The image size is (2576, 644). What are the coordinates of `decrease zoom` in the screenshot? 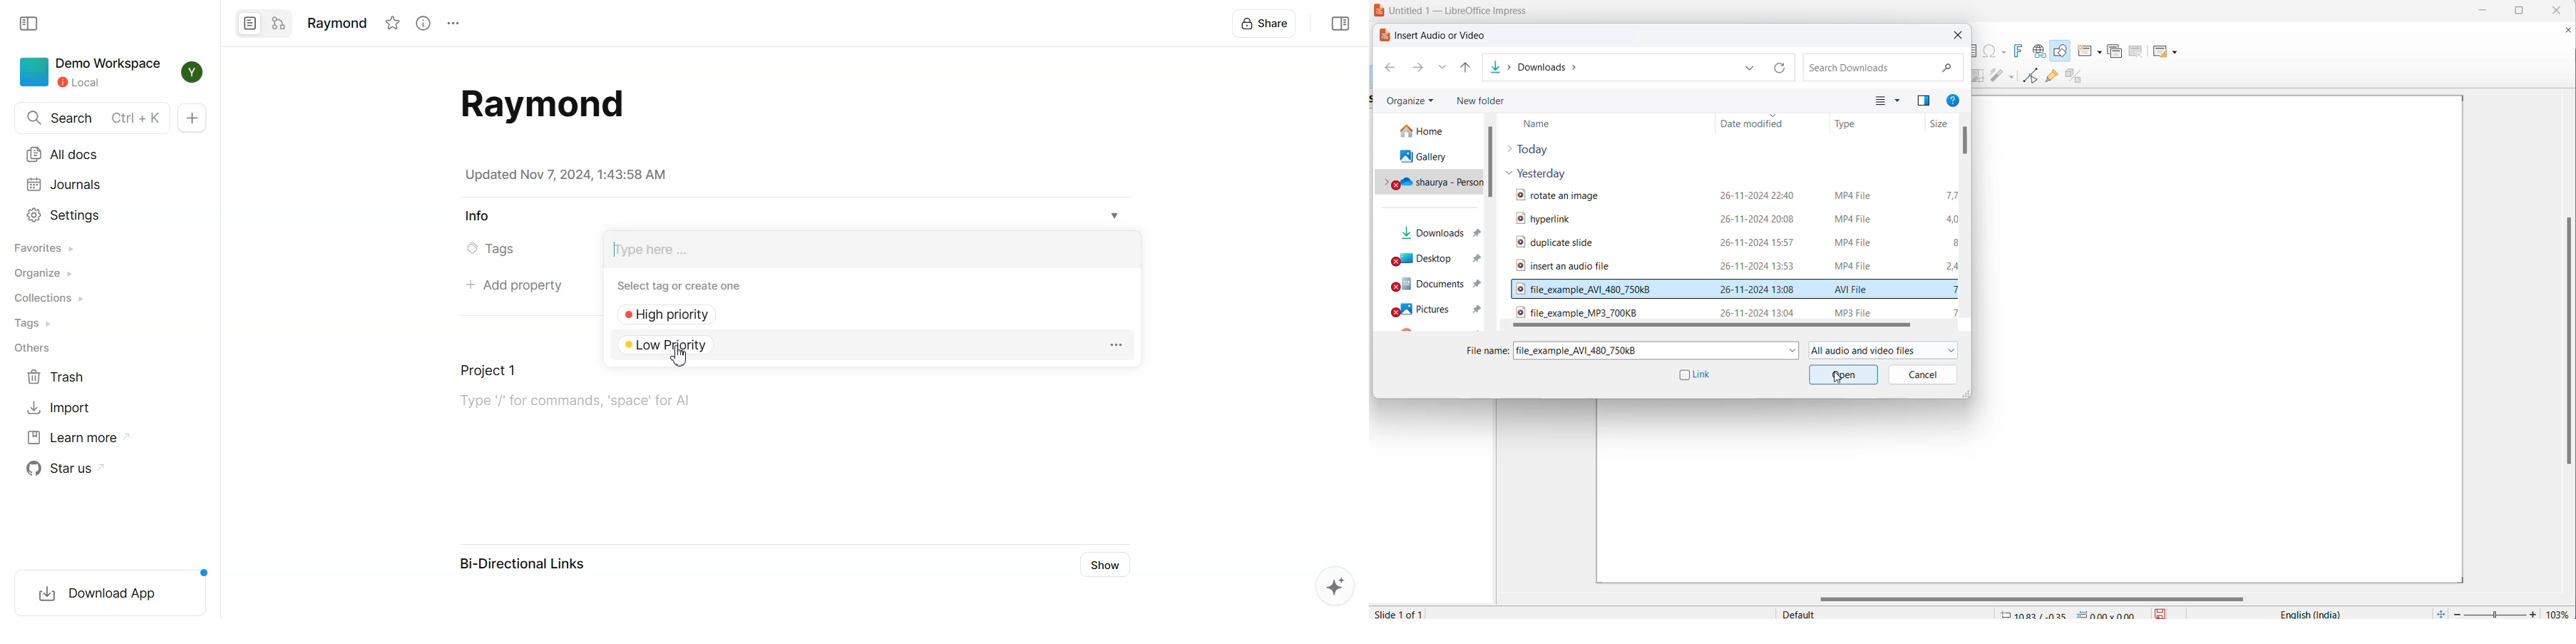 It's located at (2456, 613).